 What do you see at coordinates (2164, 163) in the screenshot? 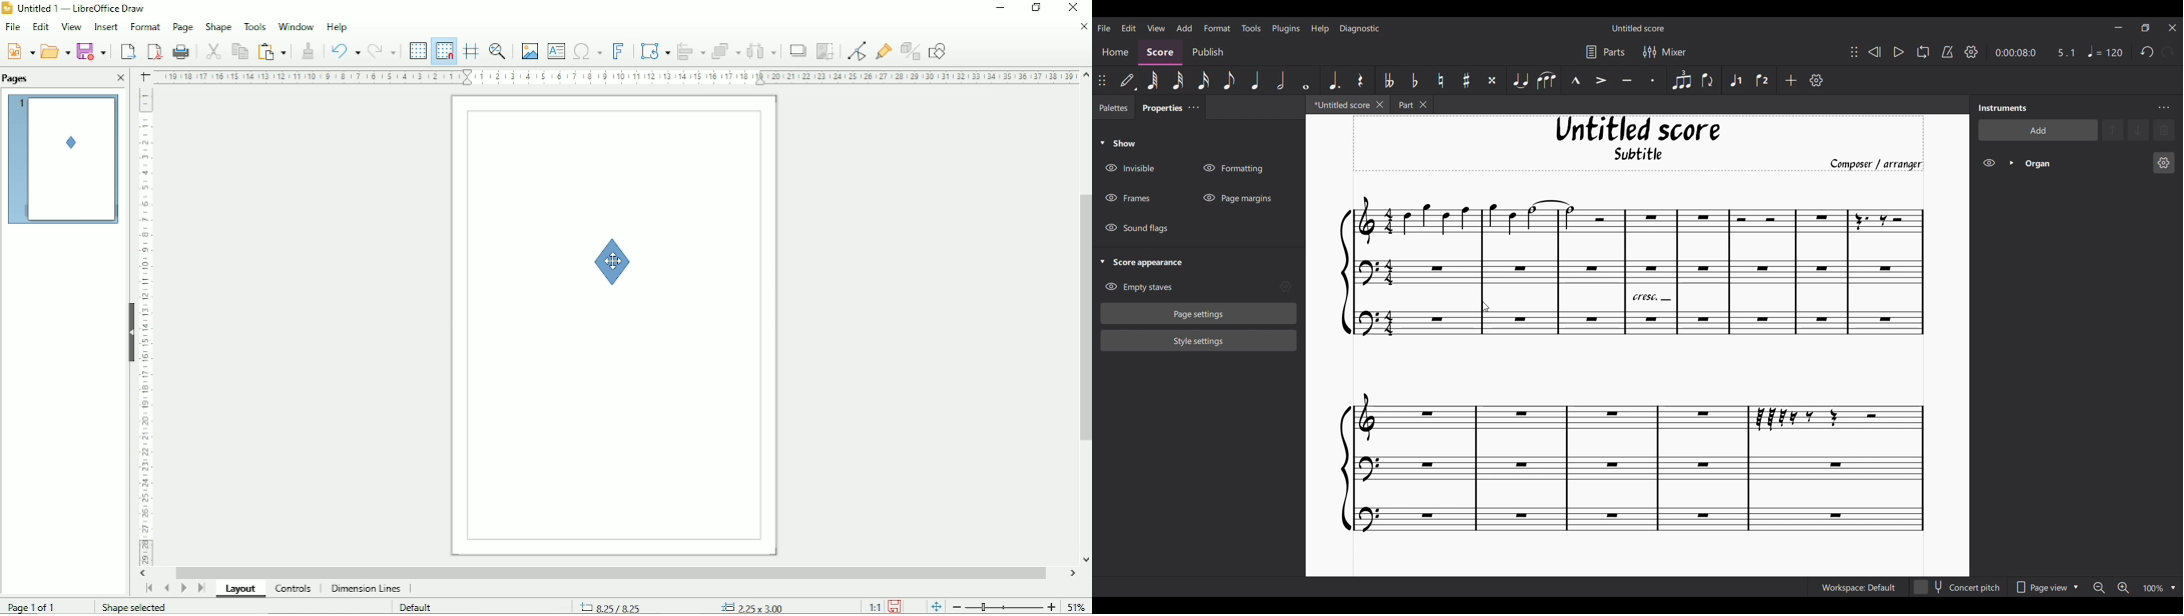
I see `Organ settings` at bounding box center [2164, 163].